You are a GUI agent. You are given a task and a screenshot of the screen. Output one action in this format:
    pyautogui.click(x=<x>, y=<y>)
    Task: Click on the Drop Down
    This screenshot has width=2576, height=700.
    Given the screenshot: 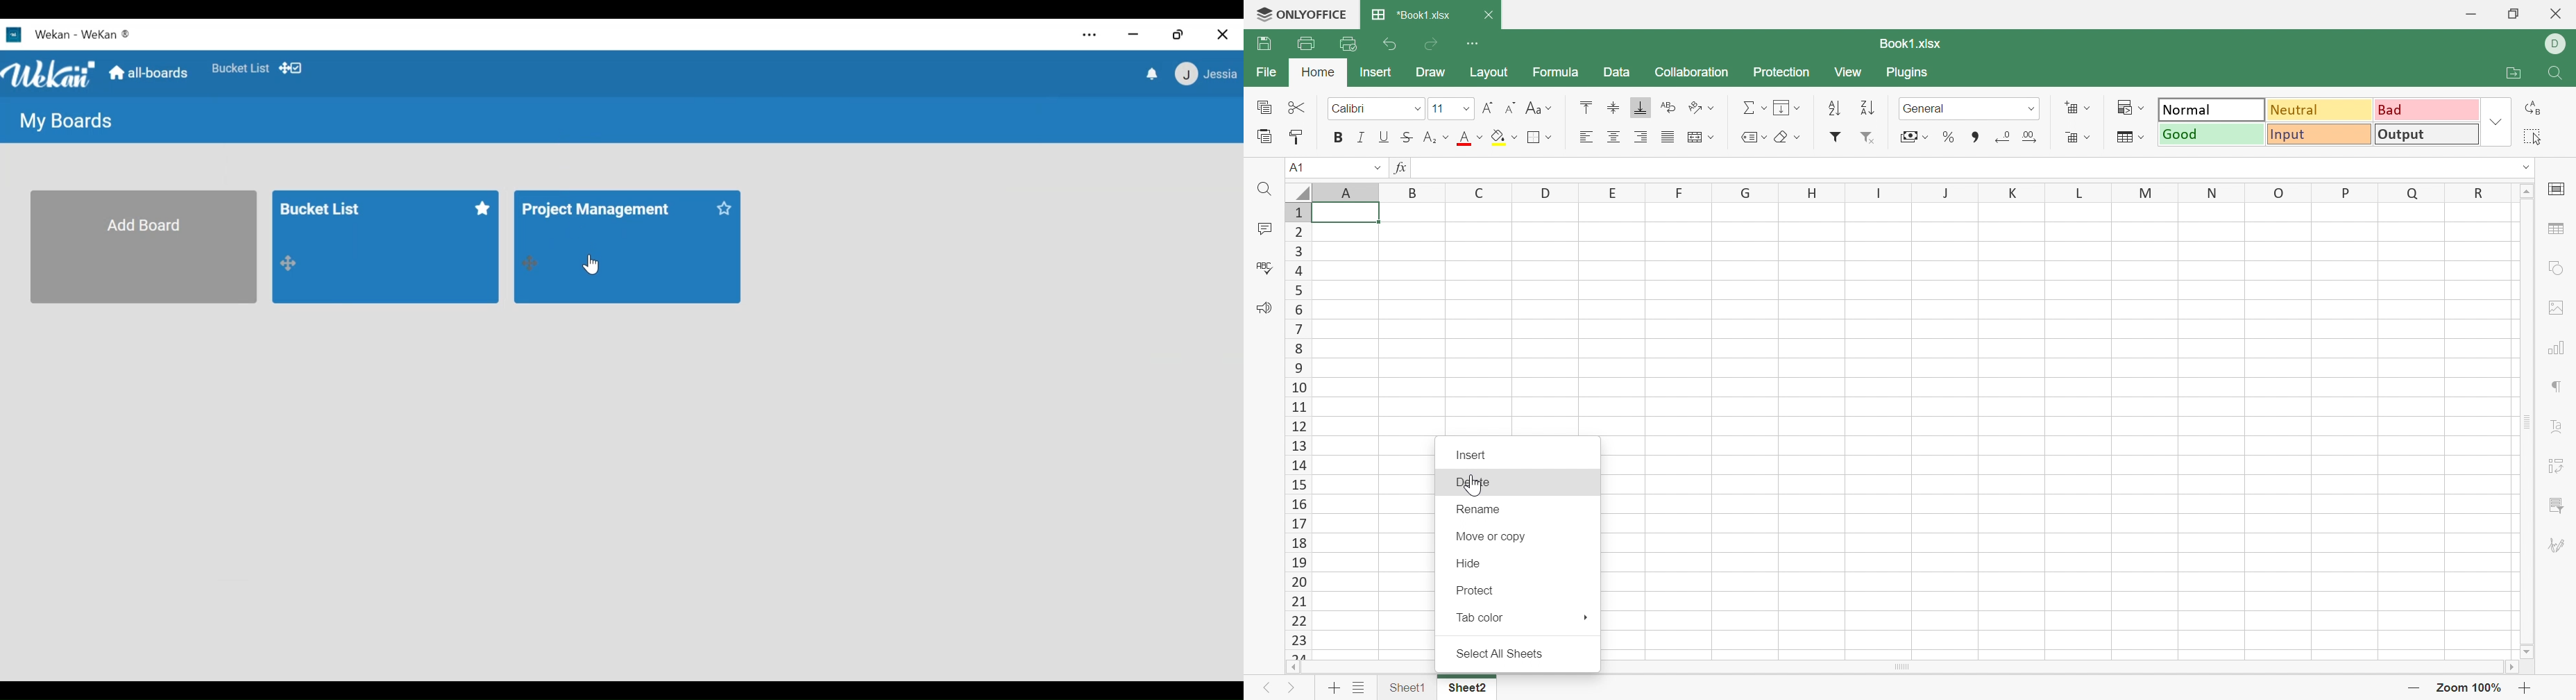 What is the action you would take?
    pyautogui.click(x=1715, y=107)
    